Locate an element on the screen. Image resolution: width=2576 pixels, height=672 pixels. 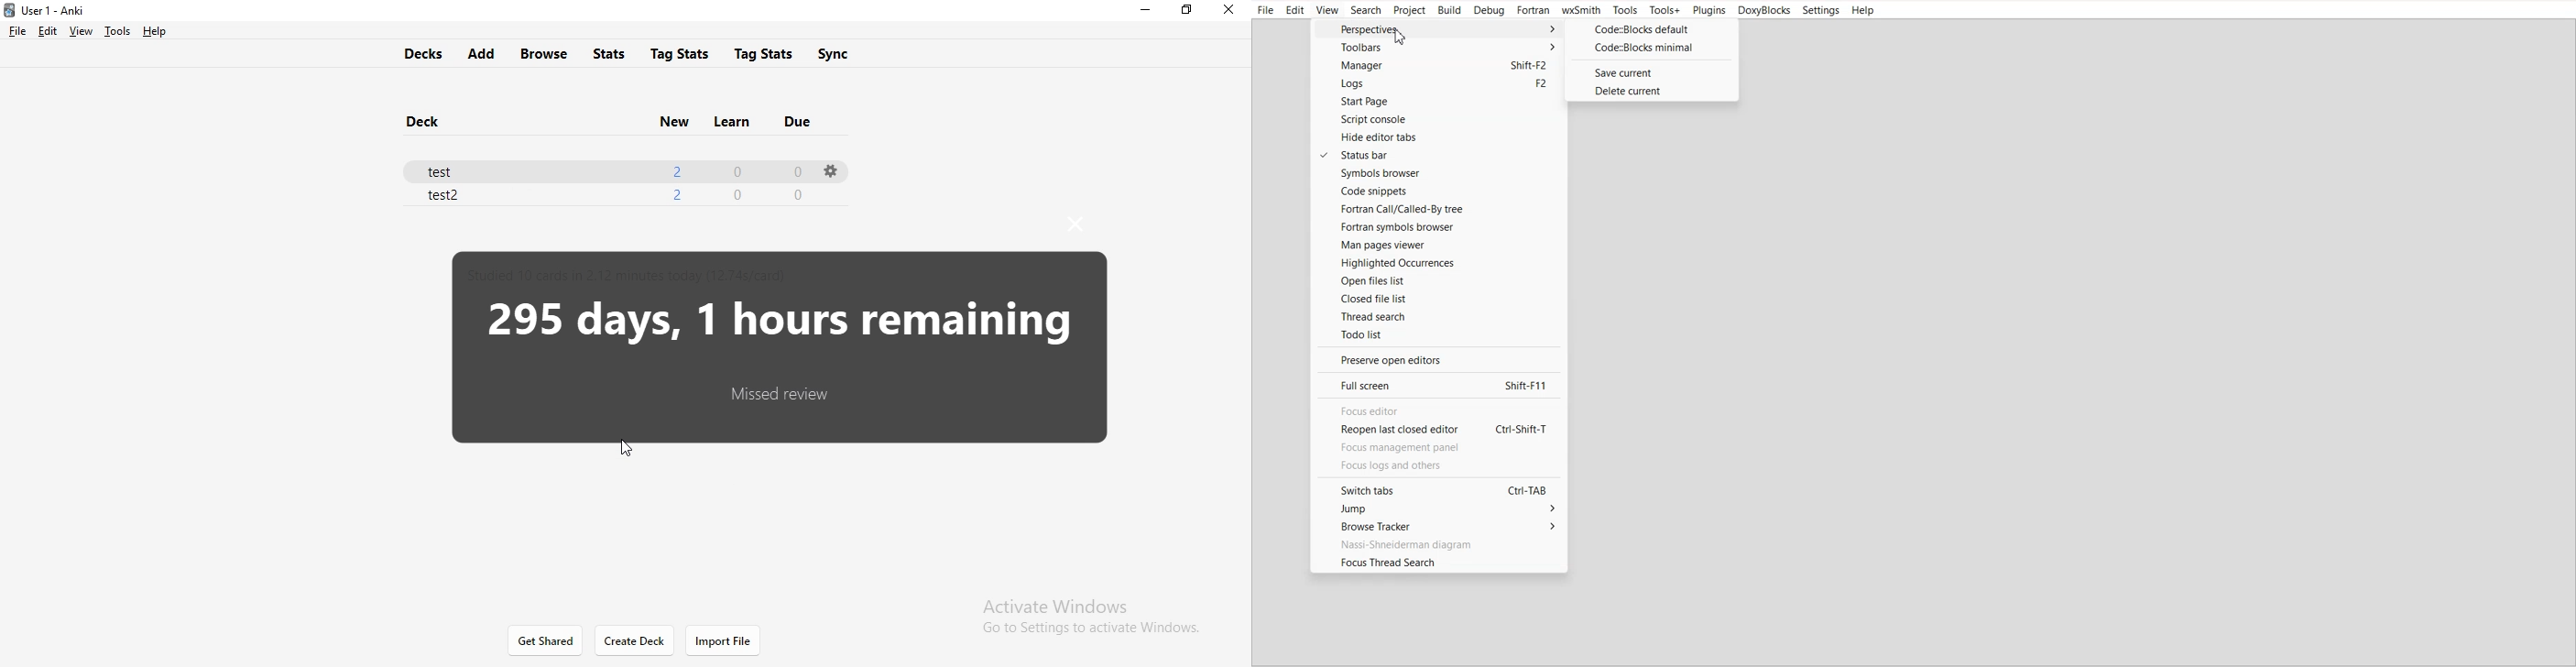
get shared is located at coordinates (547, 641).